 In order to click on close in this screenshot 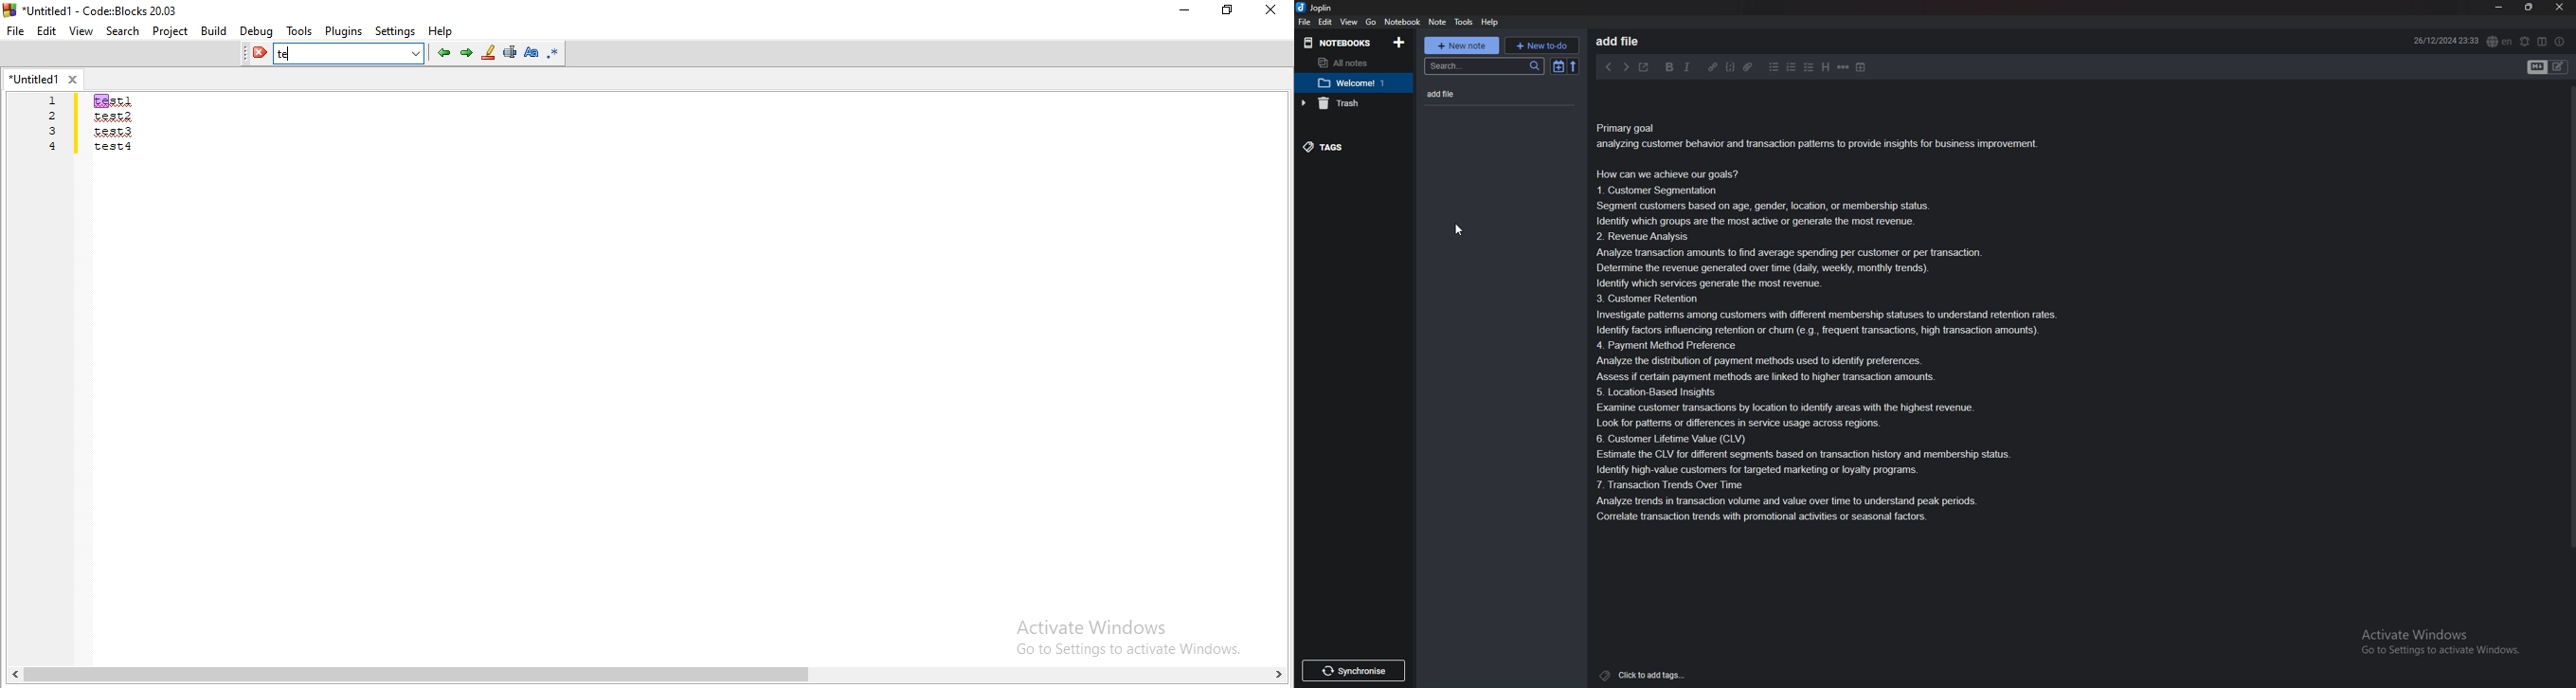, I will do `click(2560, 7)`.